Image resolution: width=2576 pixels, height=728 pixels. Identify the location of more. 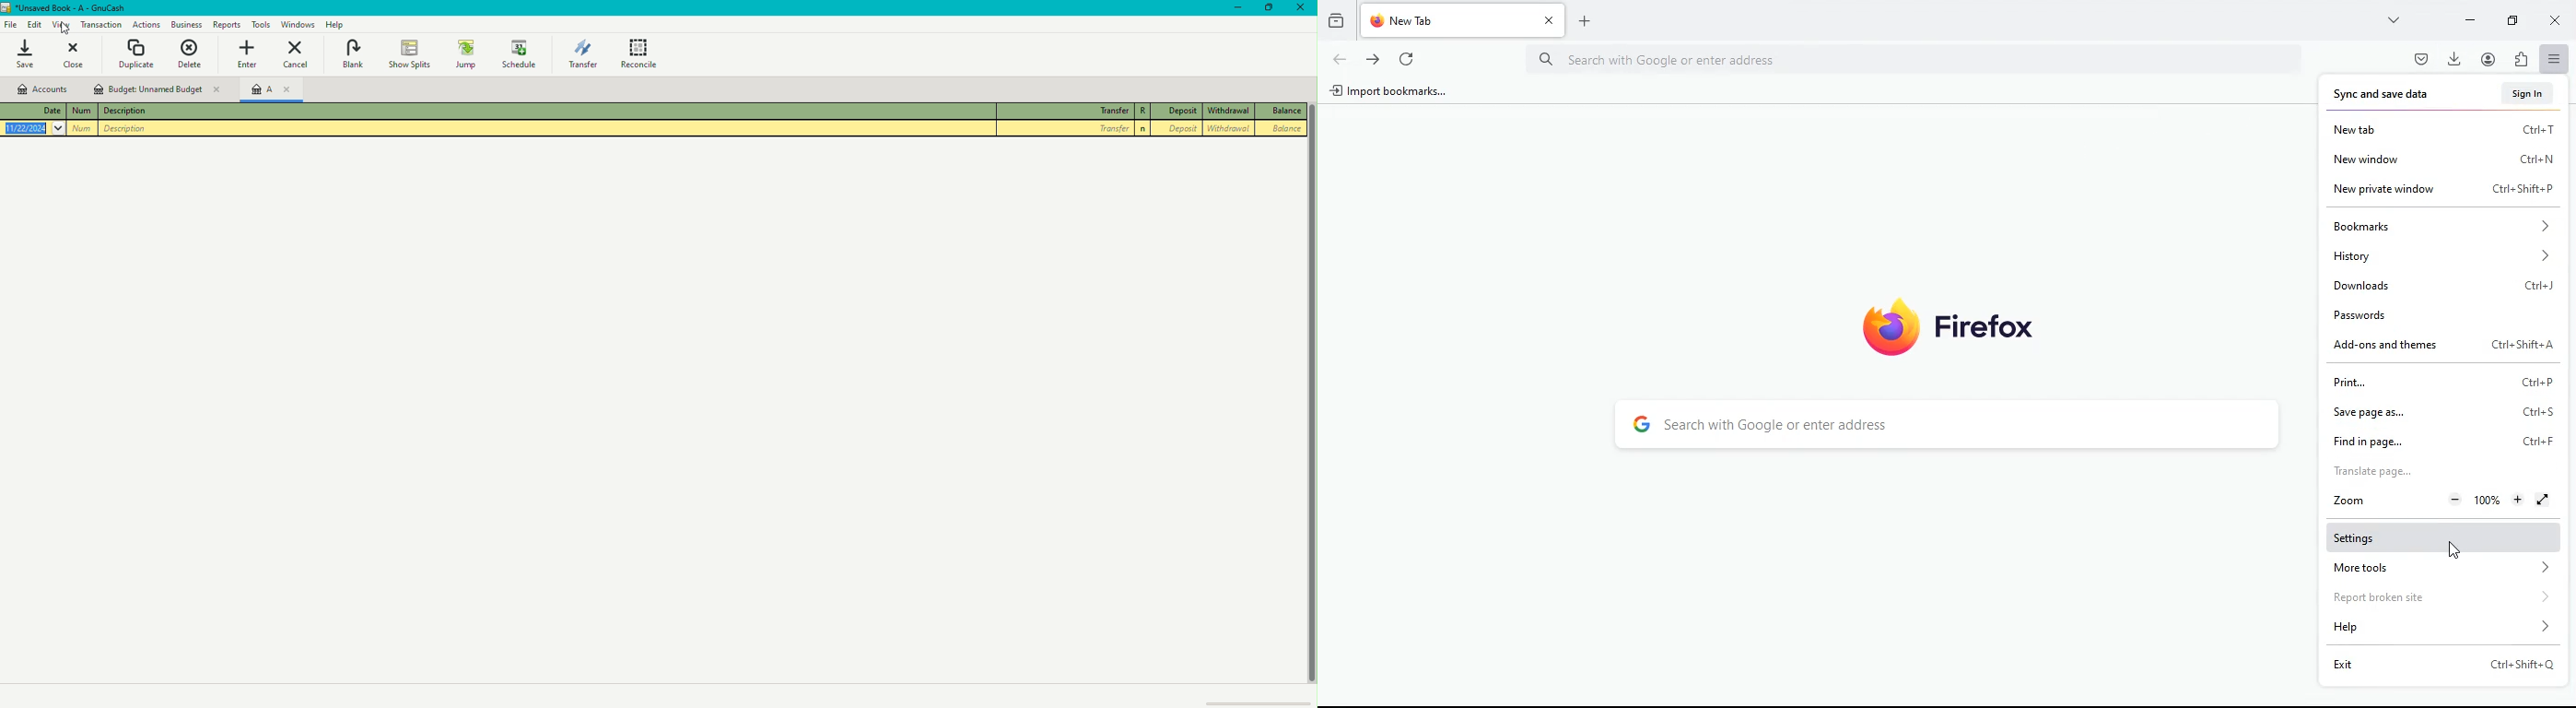
(2396, 19).